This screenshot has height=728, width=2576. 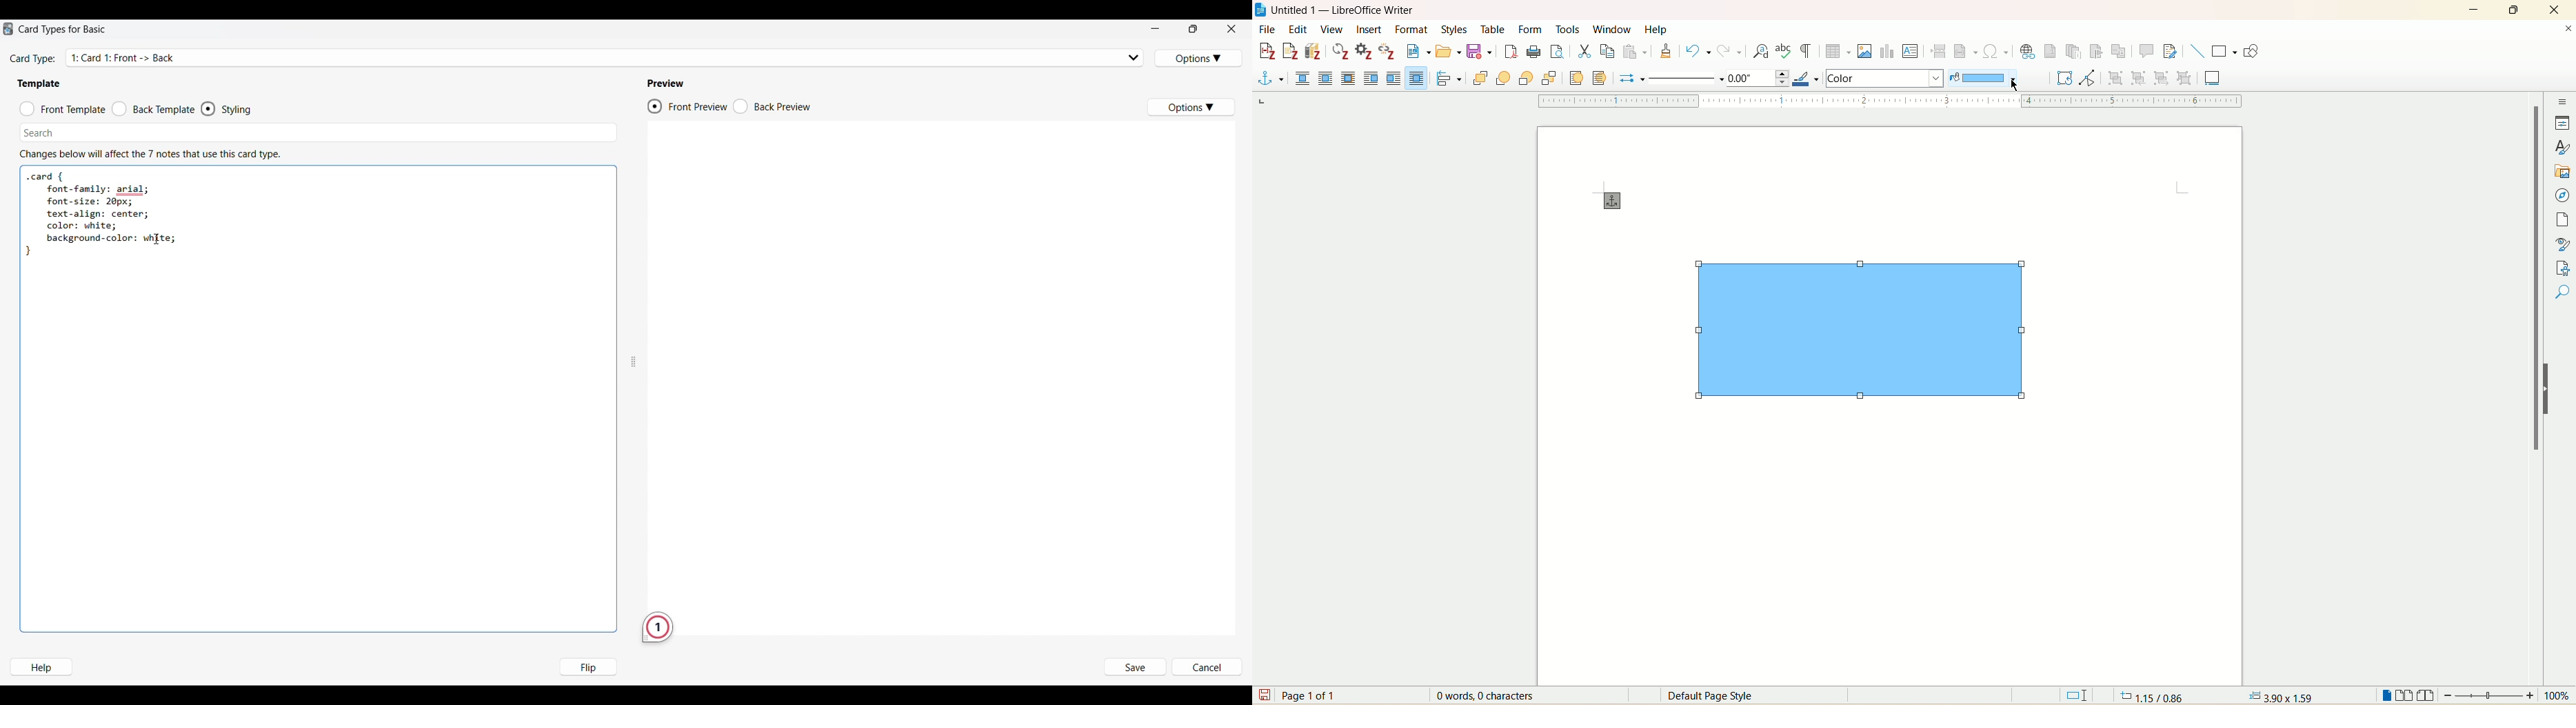 What do you see at coordinates (1722, 695) in the screenshot?
I see `default page style` at bounding box center [1722, 695].